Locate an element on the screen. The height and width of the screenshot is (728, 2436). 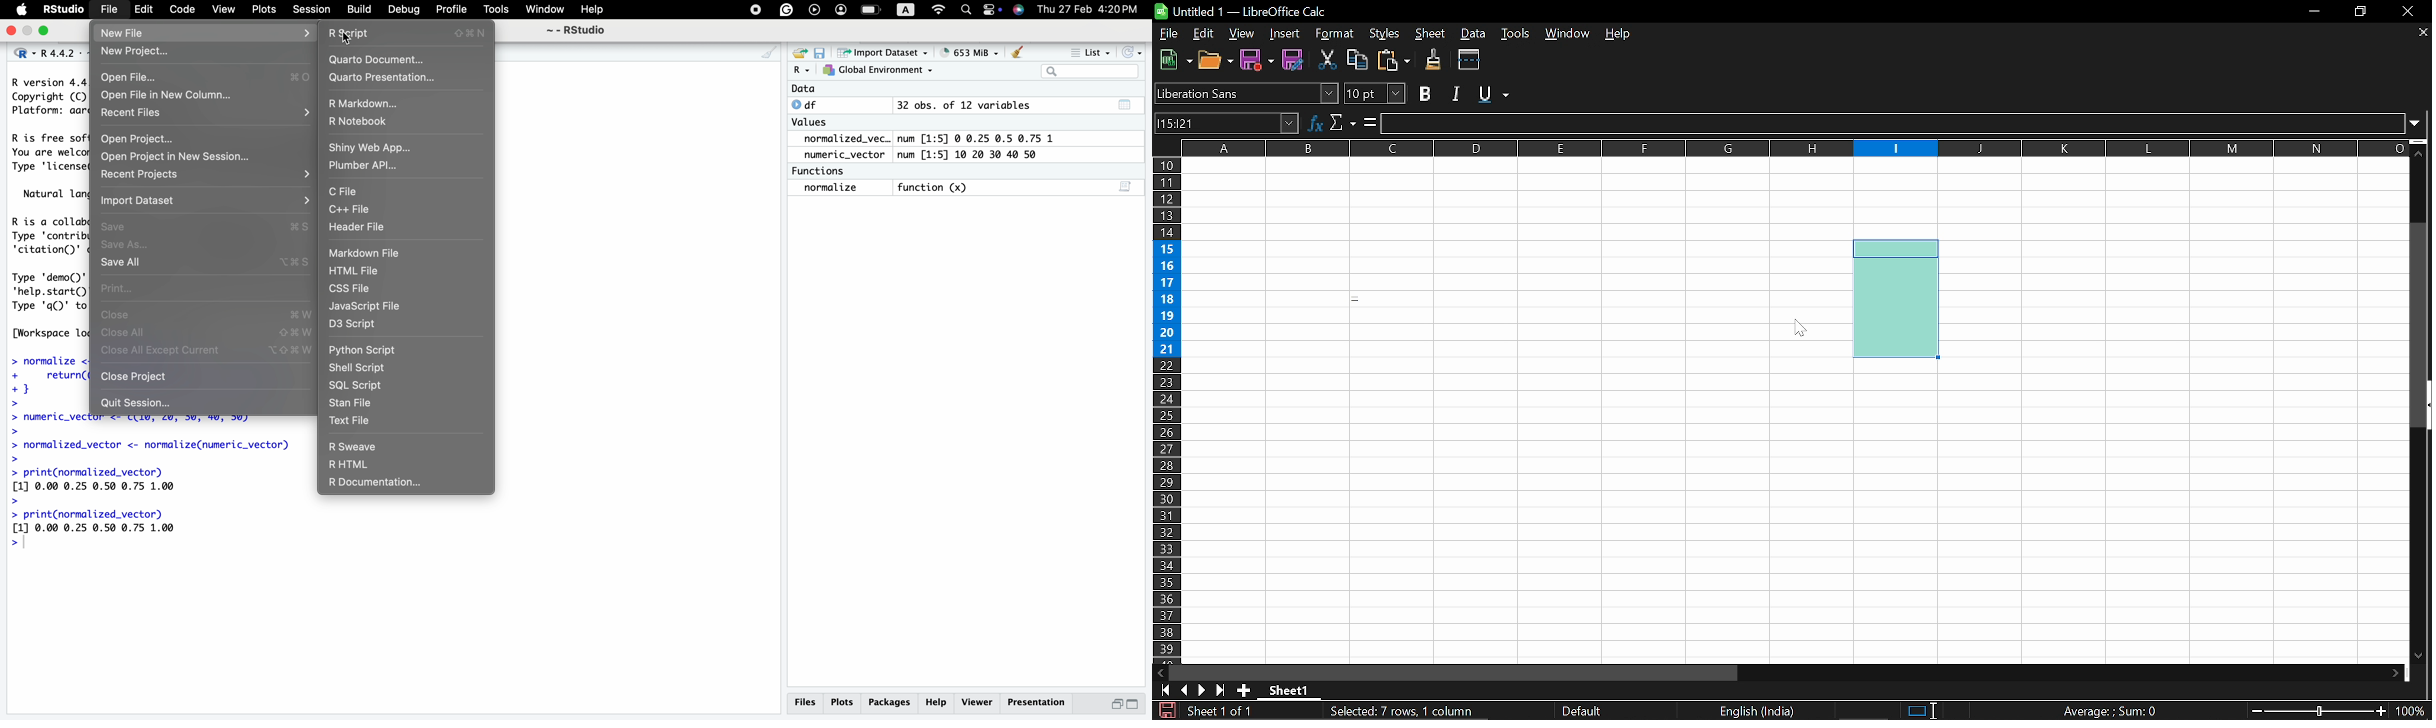
Save as is located at coordinates (1257, 60).